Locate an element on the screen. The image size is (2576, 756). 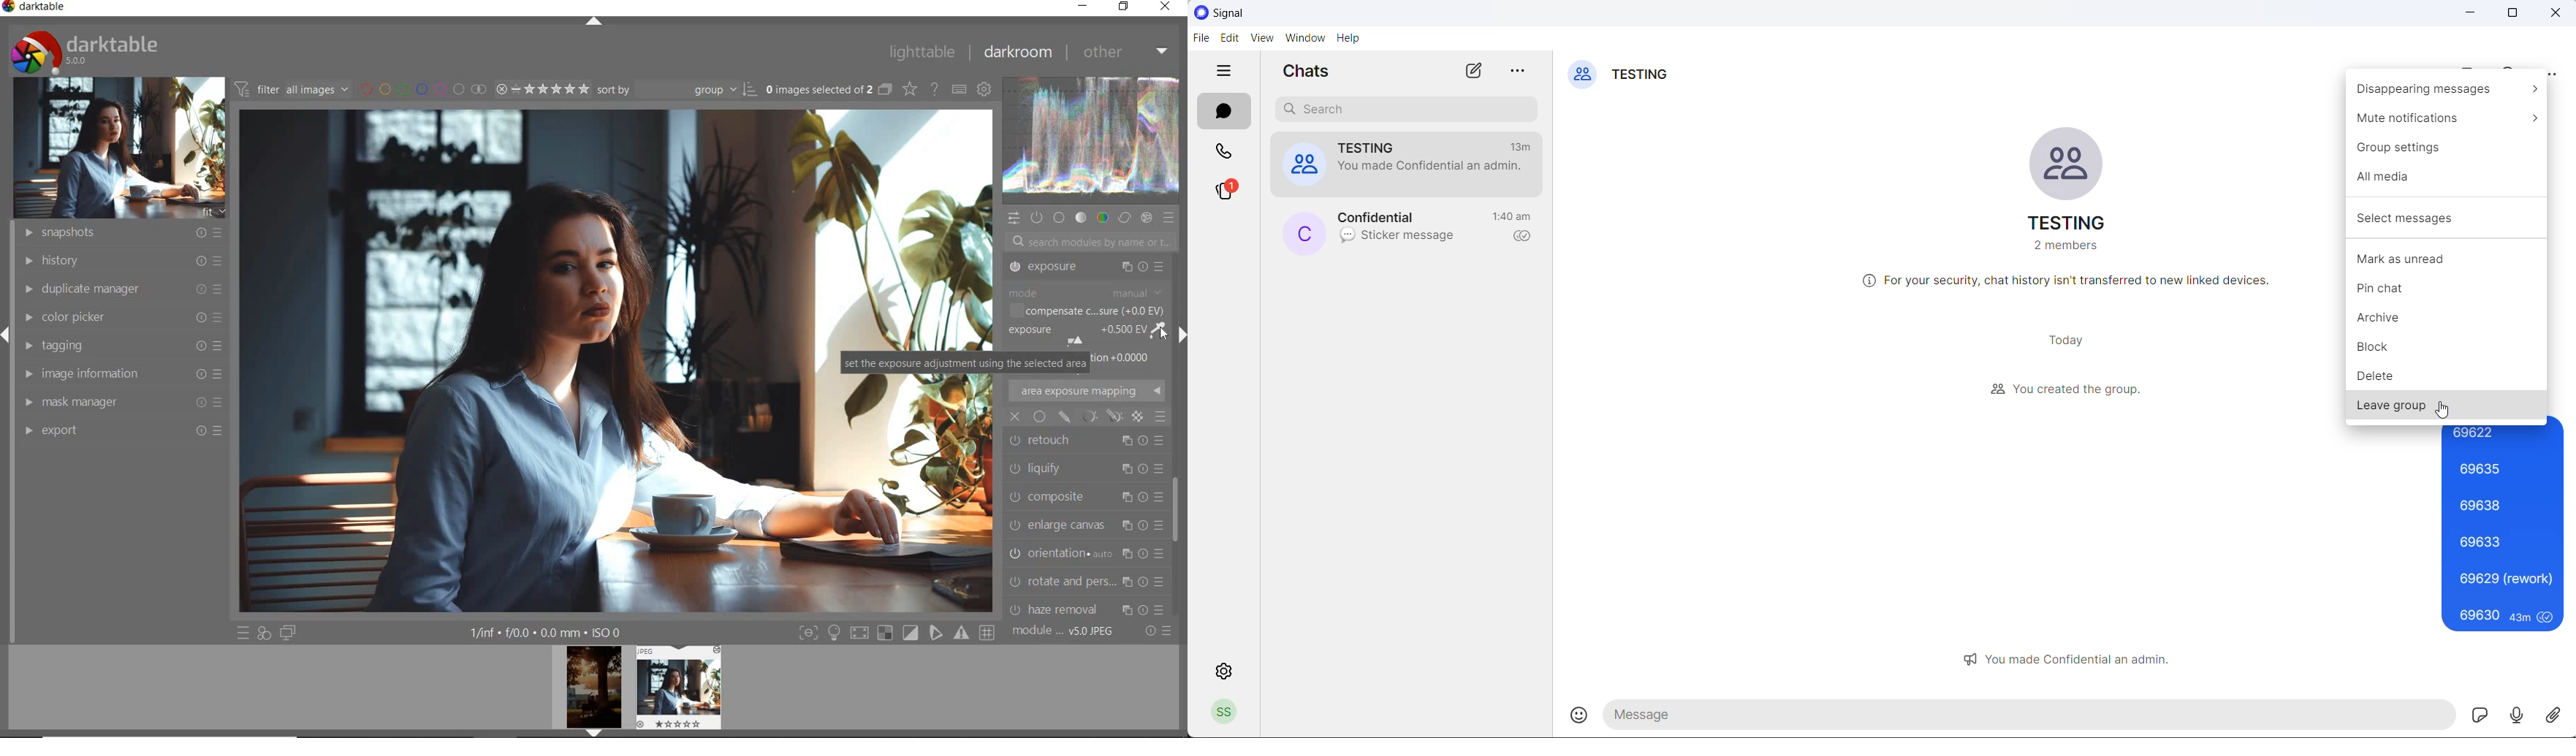
WAVEFORM is located at coordinates (1092, 140).